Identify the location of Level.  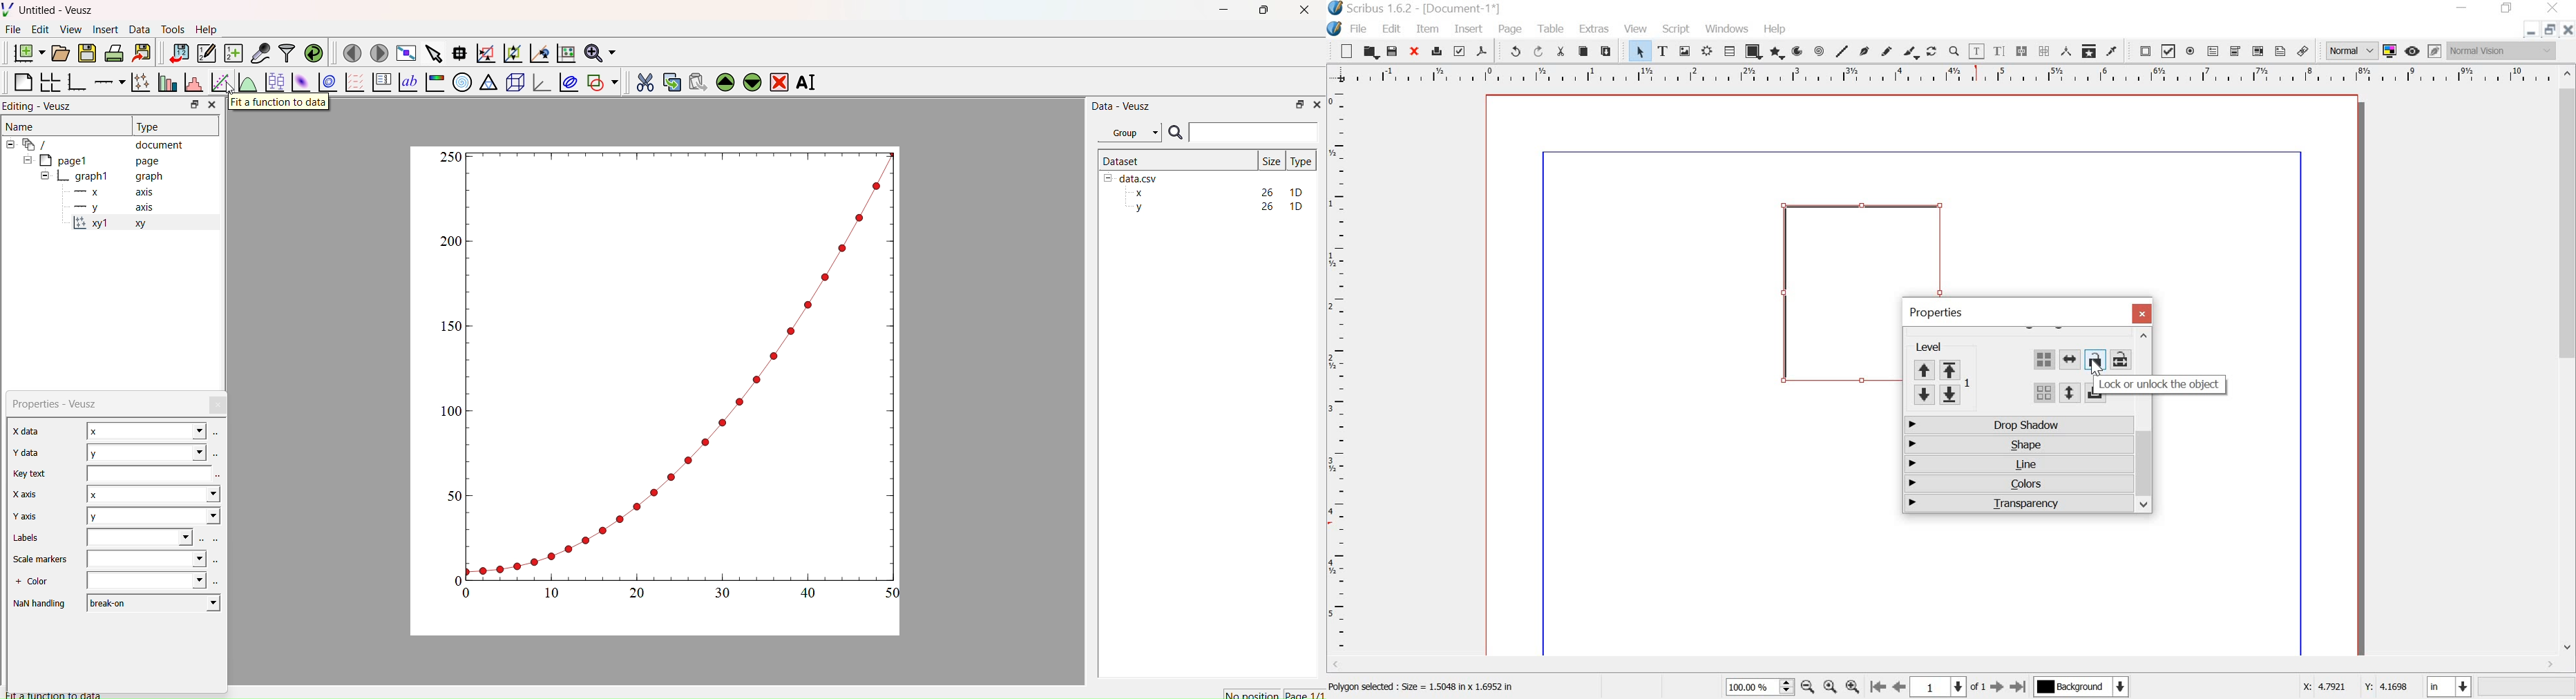
(1939, 347).